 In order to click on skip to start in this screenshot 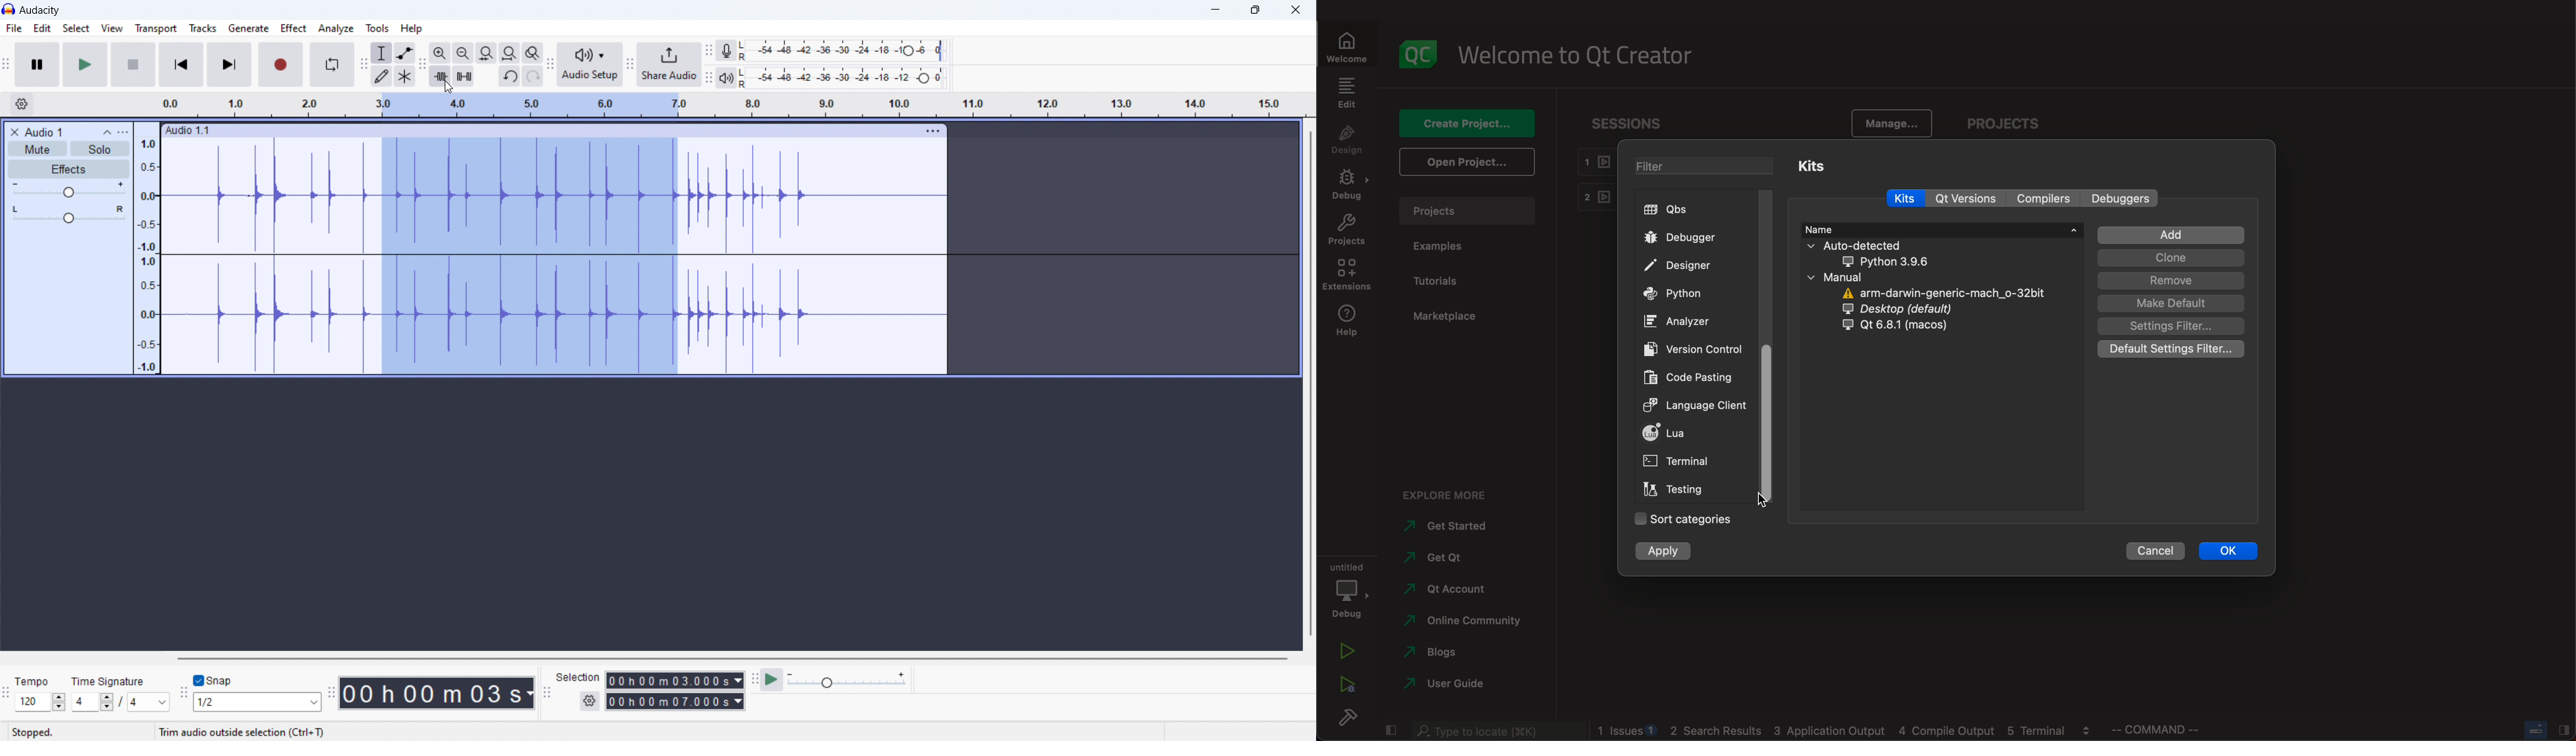, I will do `click(181, 64)`.